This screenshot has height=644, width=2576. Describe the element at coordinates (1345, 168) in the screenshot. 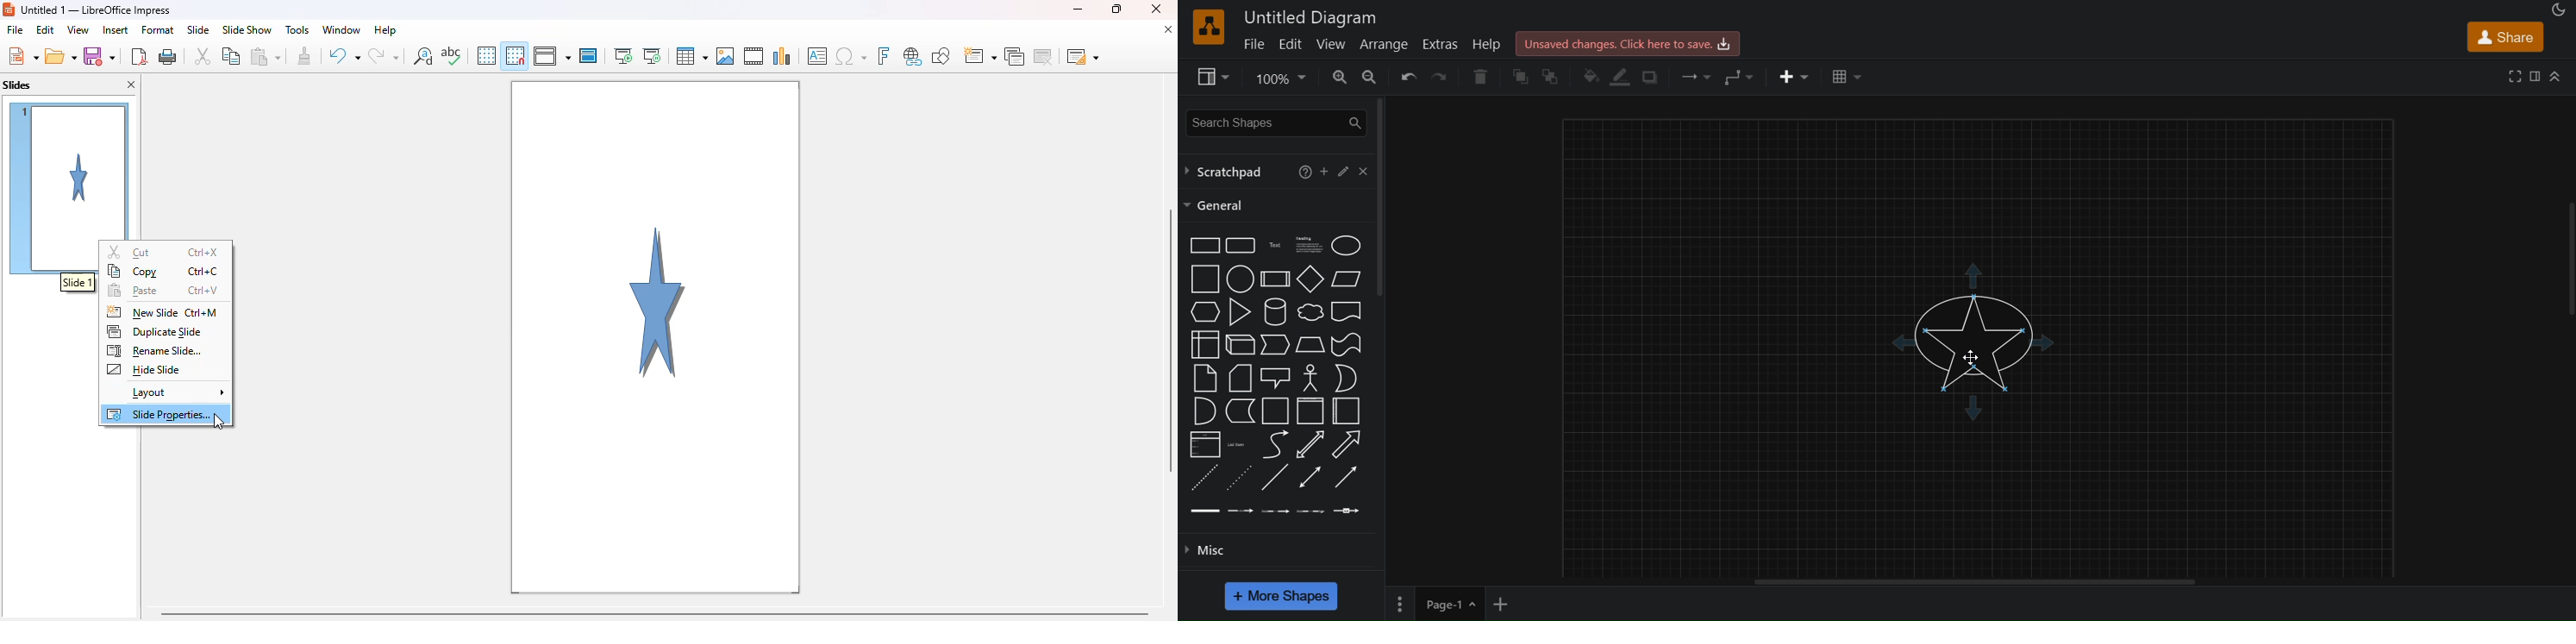

I see `` at that location.